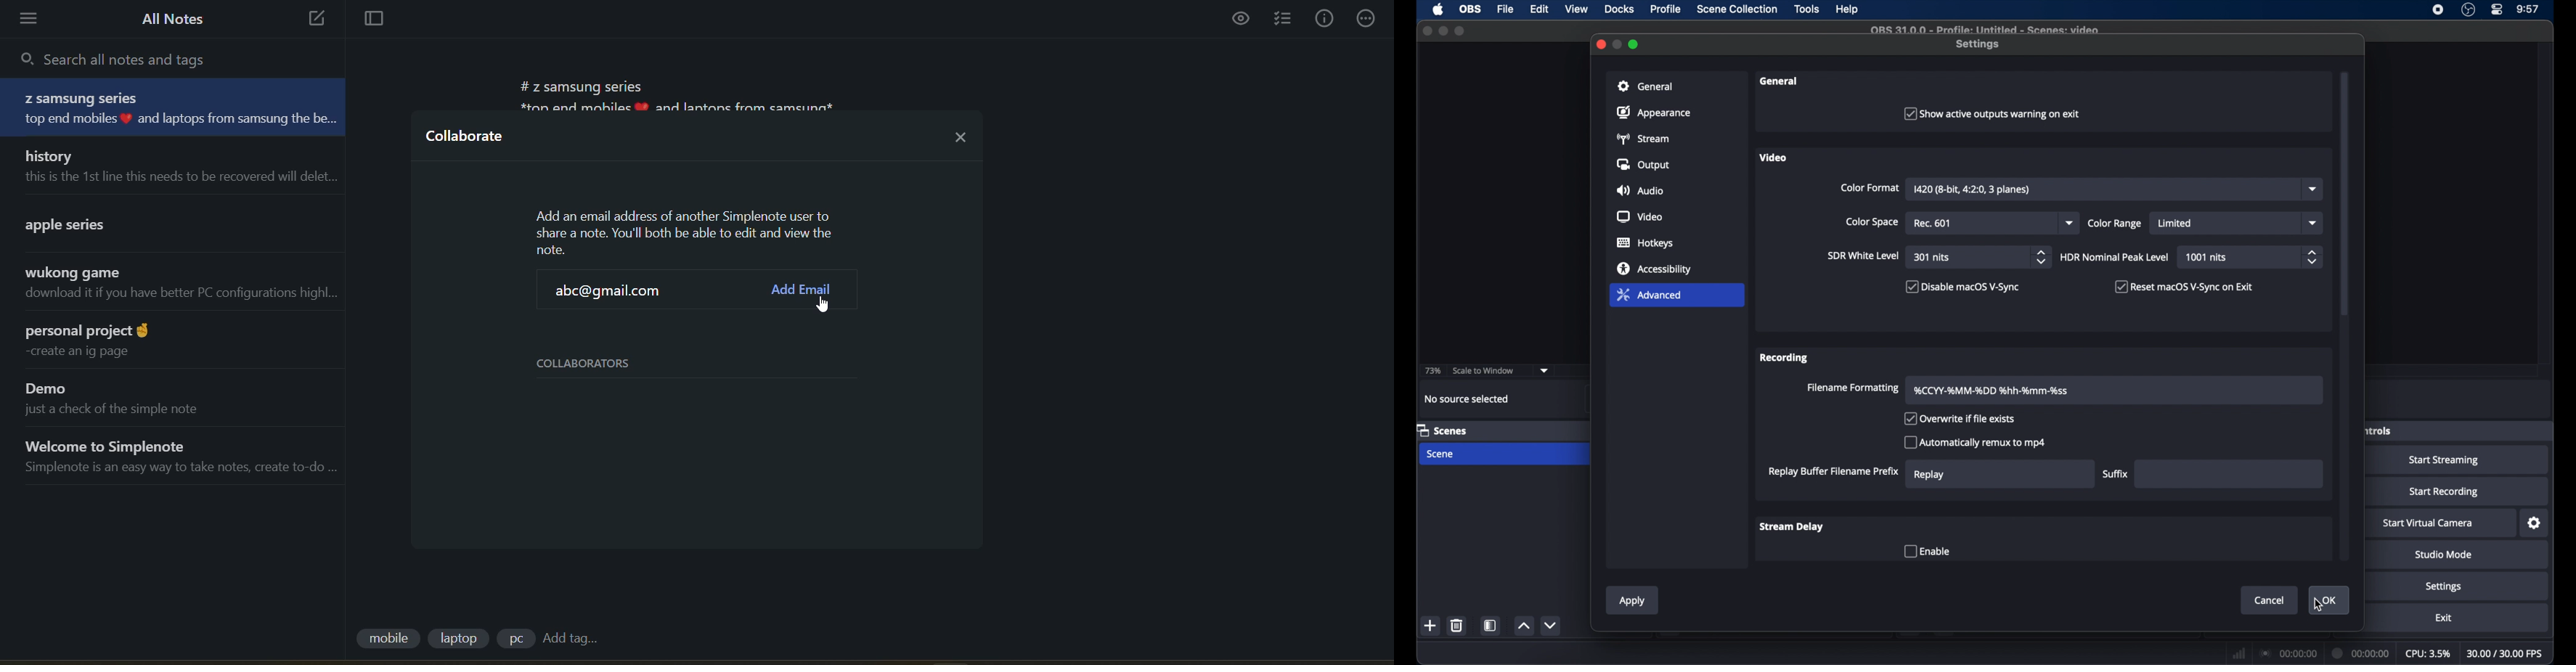 This screenshot has height=672, width=2576. Describe the element at coordinates (2444, 586) in the screenshot. I see `settings` at that location.